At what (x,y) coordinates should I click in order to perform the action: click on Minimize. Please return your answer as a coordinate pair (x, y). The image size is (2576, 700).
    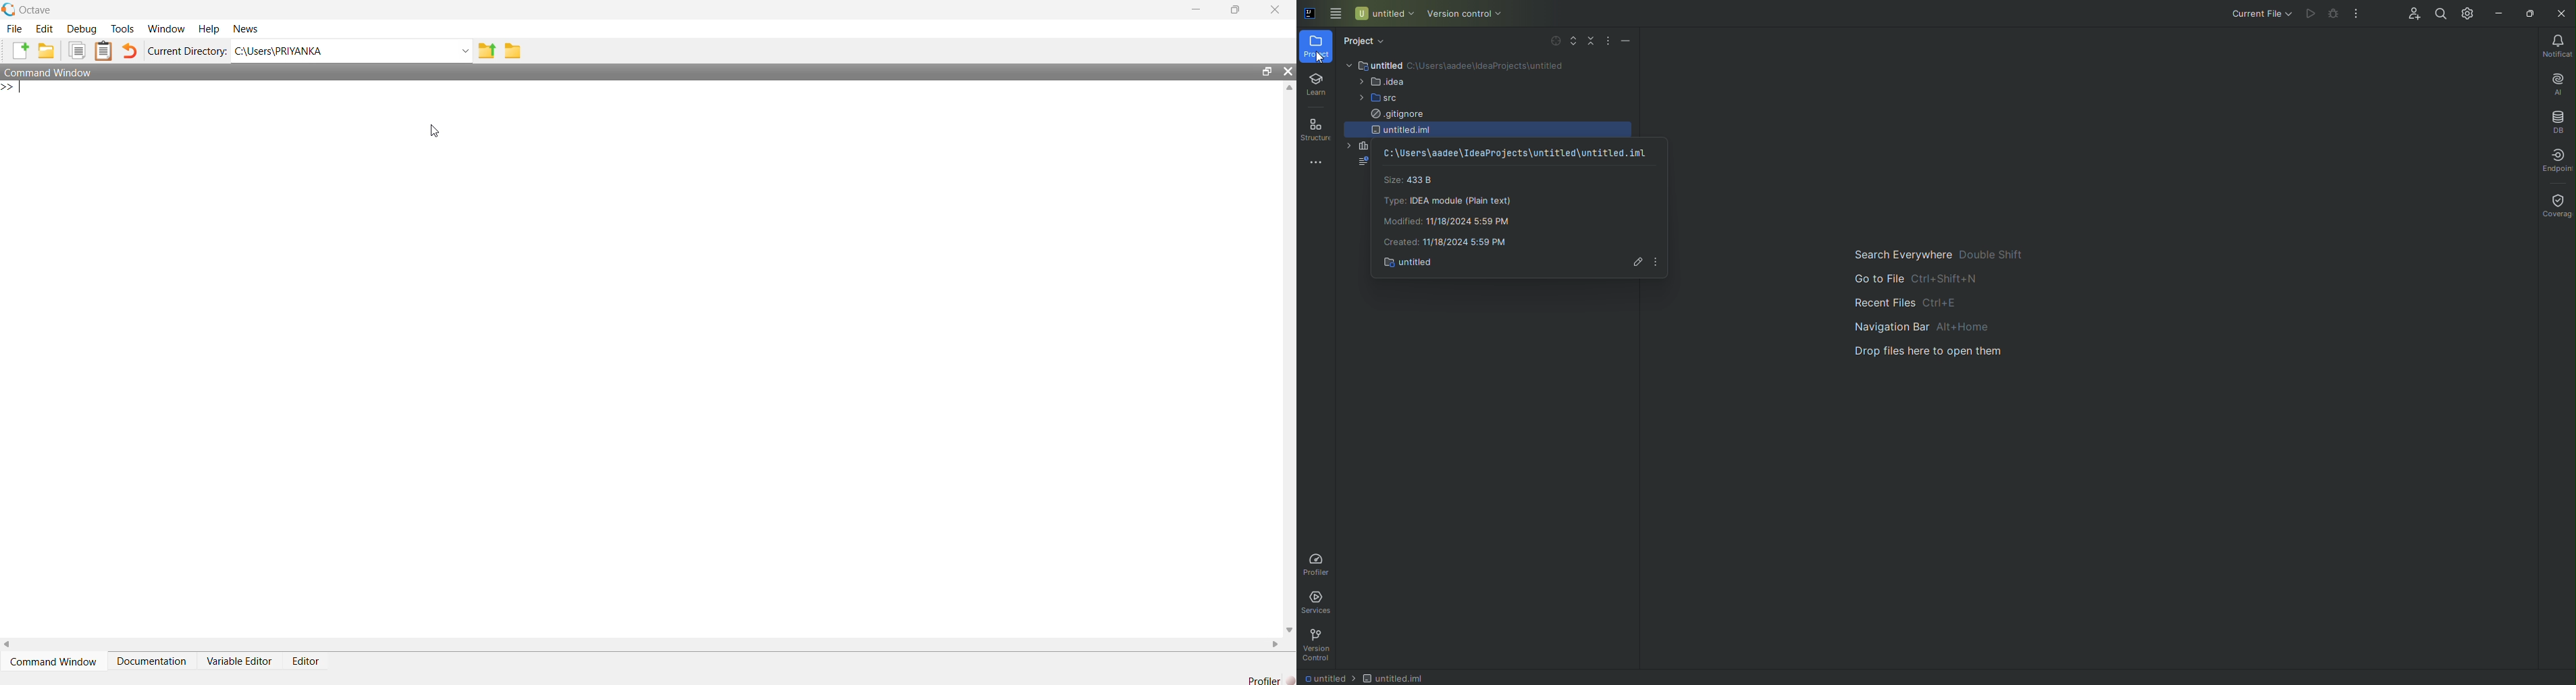
    Looking at the image, I should click on (1195, 9).